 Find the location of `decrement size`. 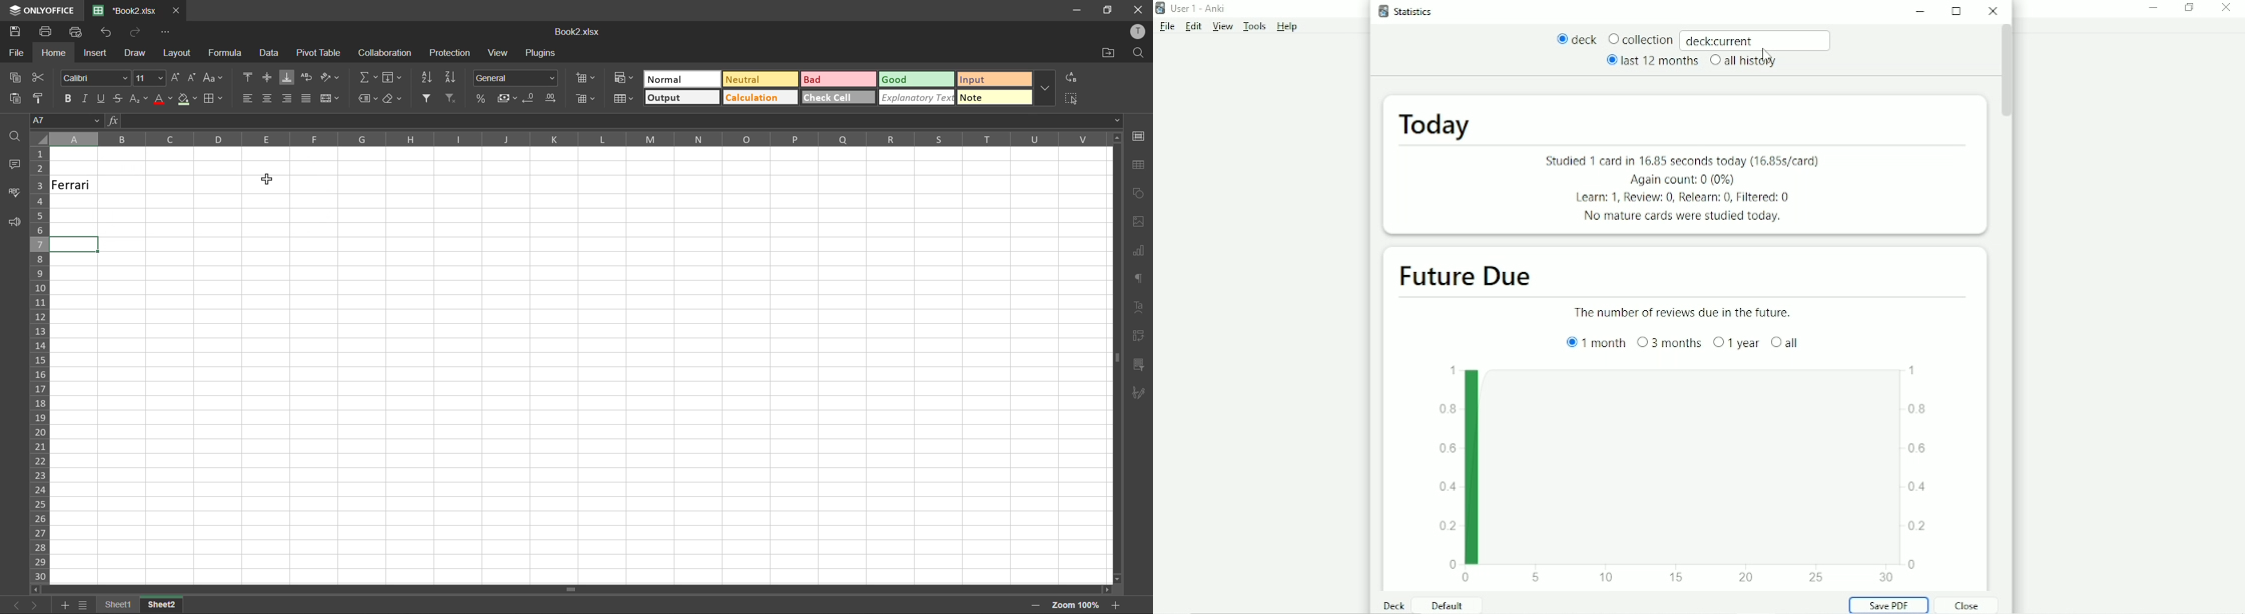

decrement size is located at coordinates (192, 78).